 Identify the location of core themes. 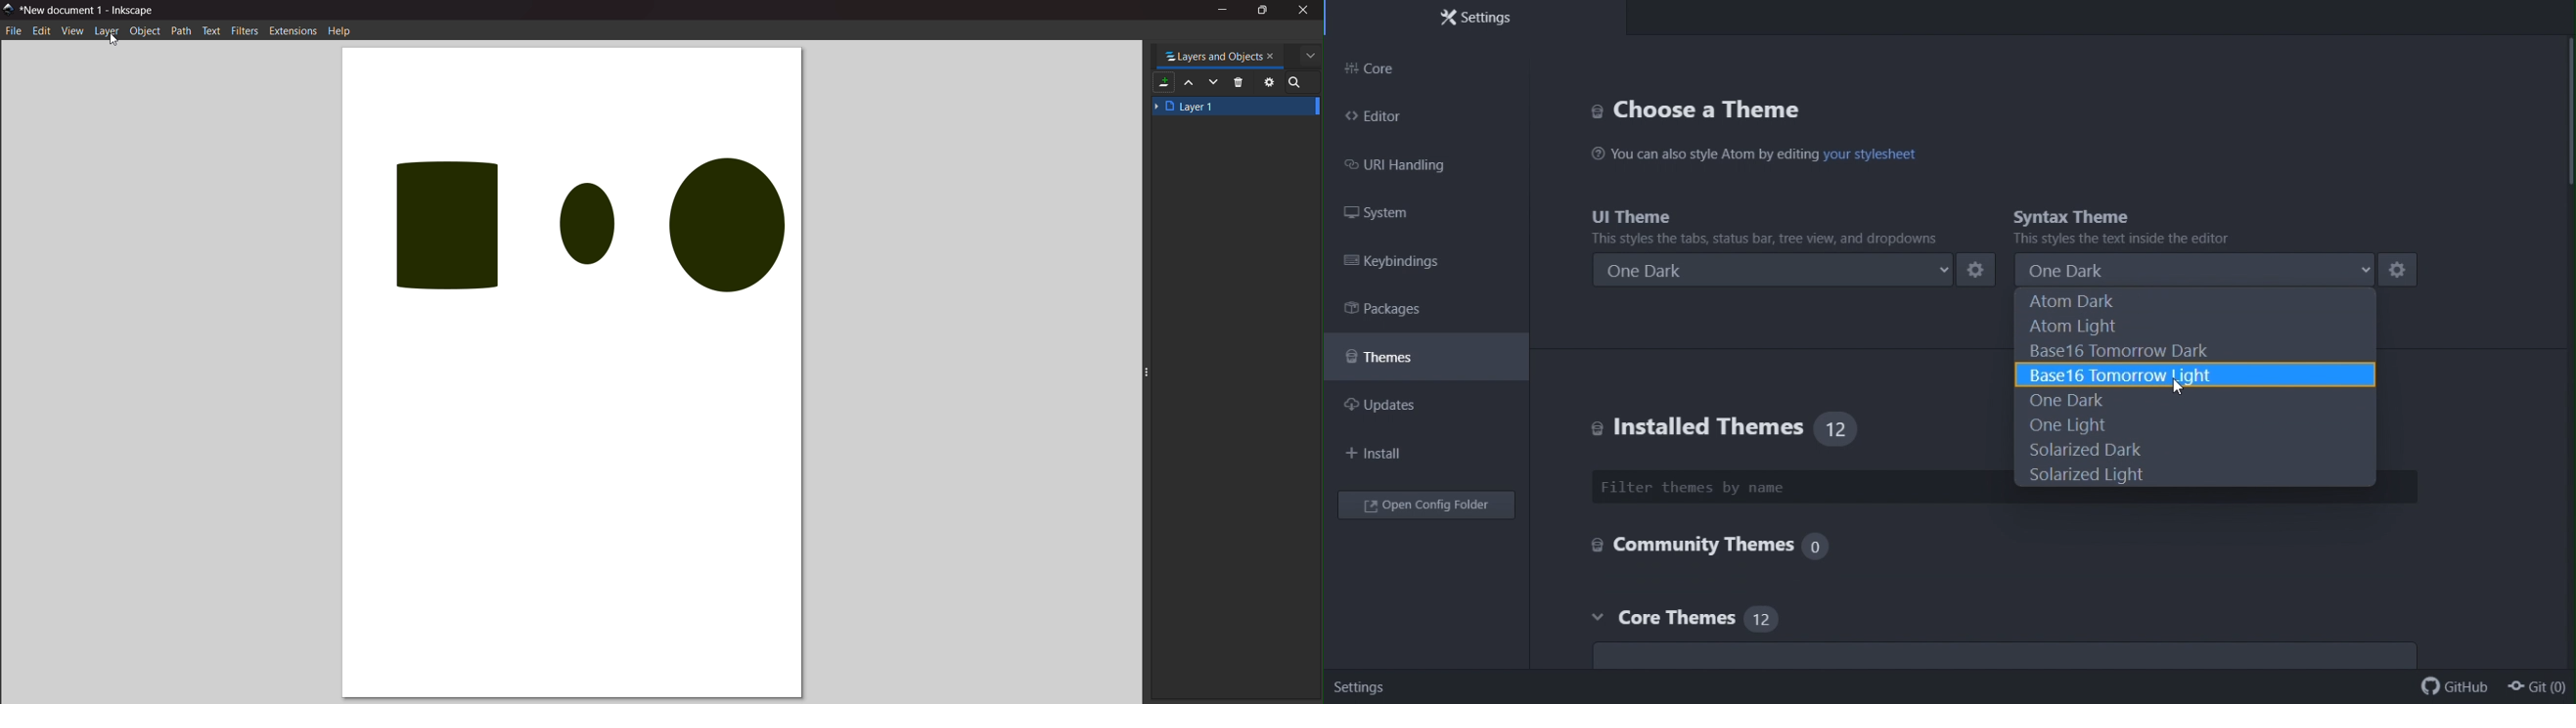
(1720, 620).